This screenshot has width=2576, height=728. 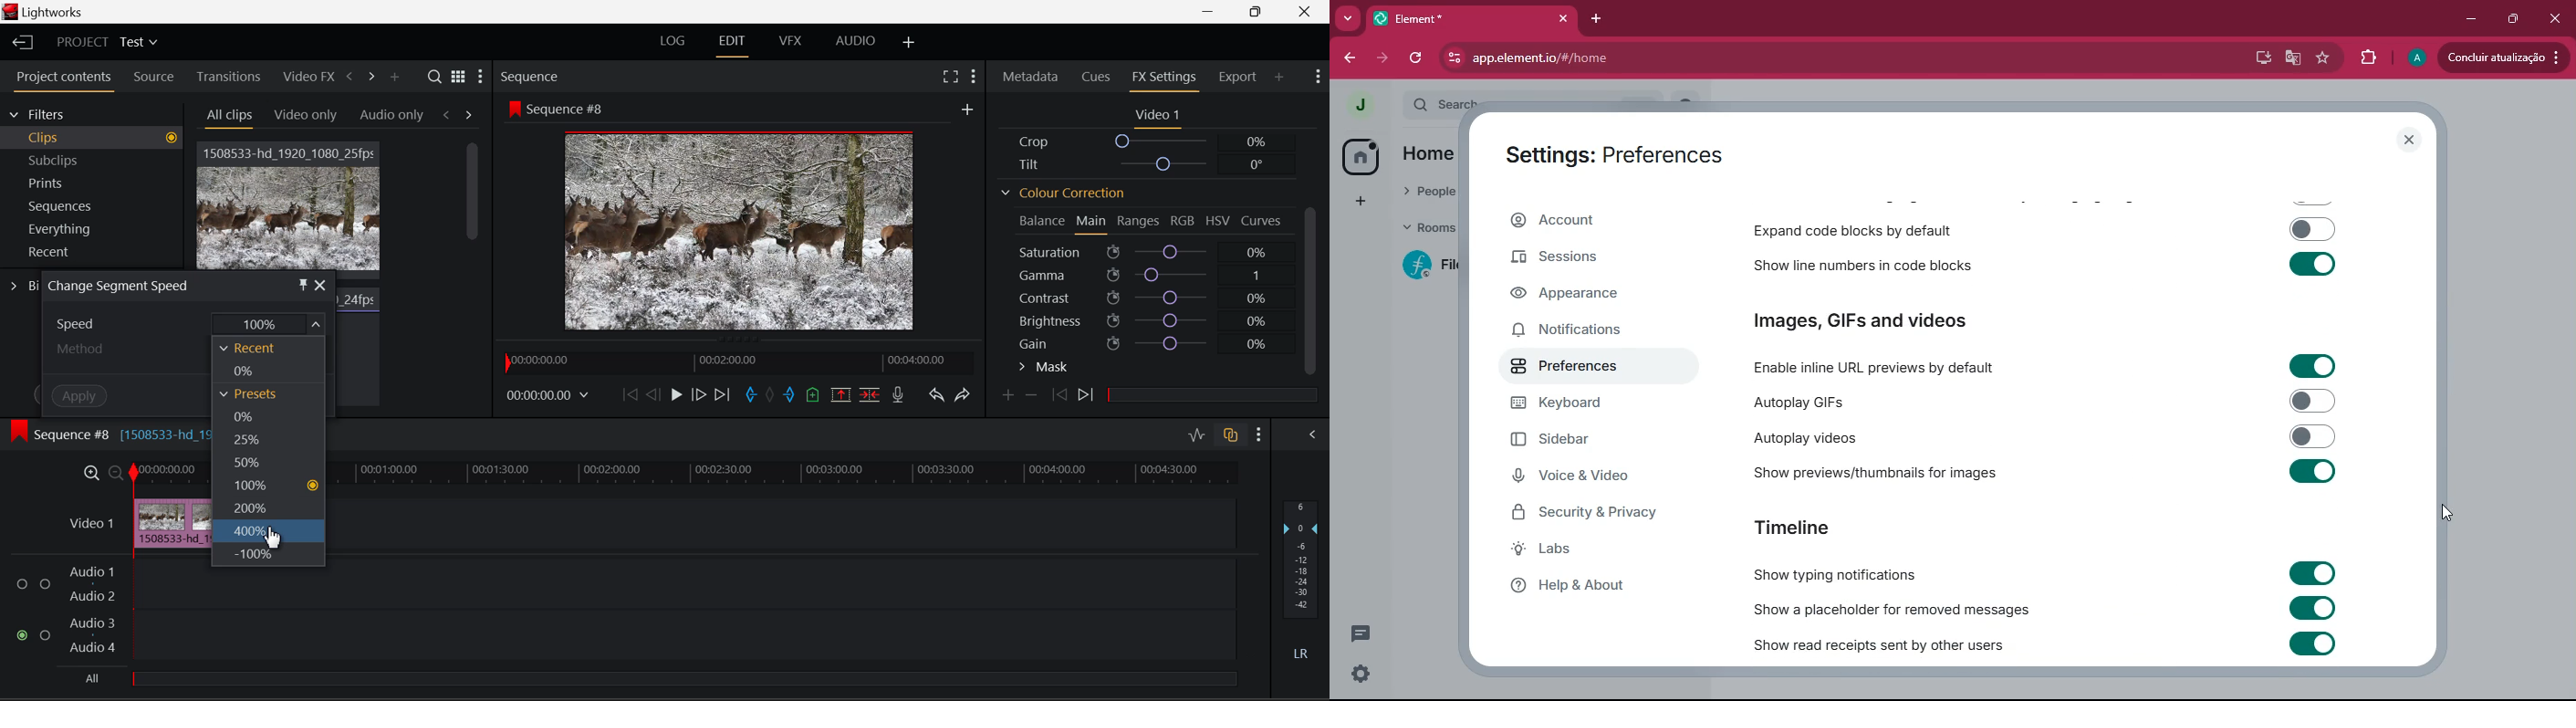 I want to click on Auto Track Sync, so click(x=1231, y=436).